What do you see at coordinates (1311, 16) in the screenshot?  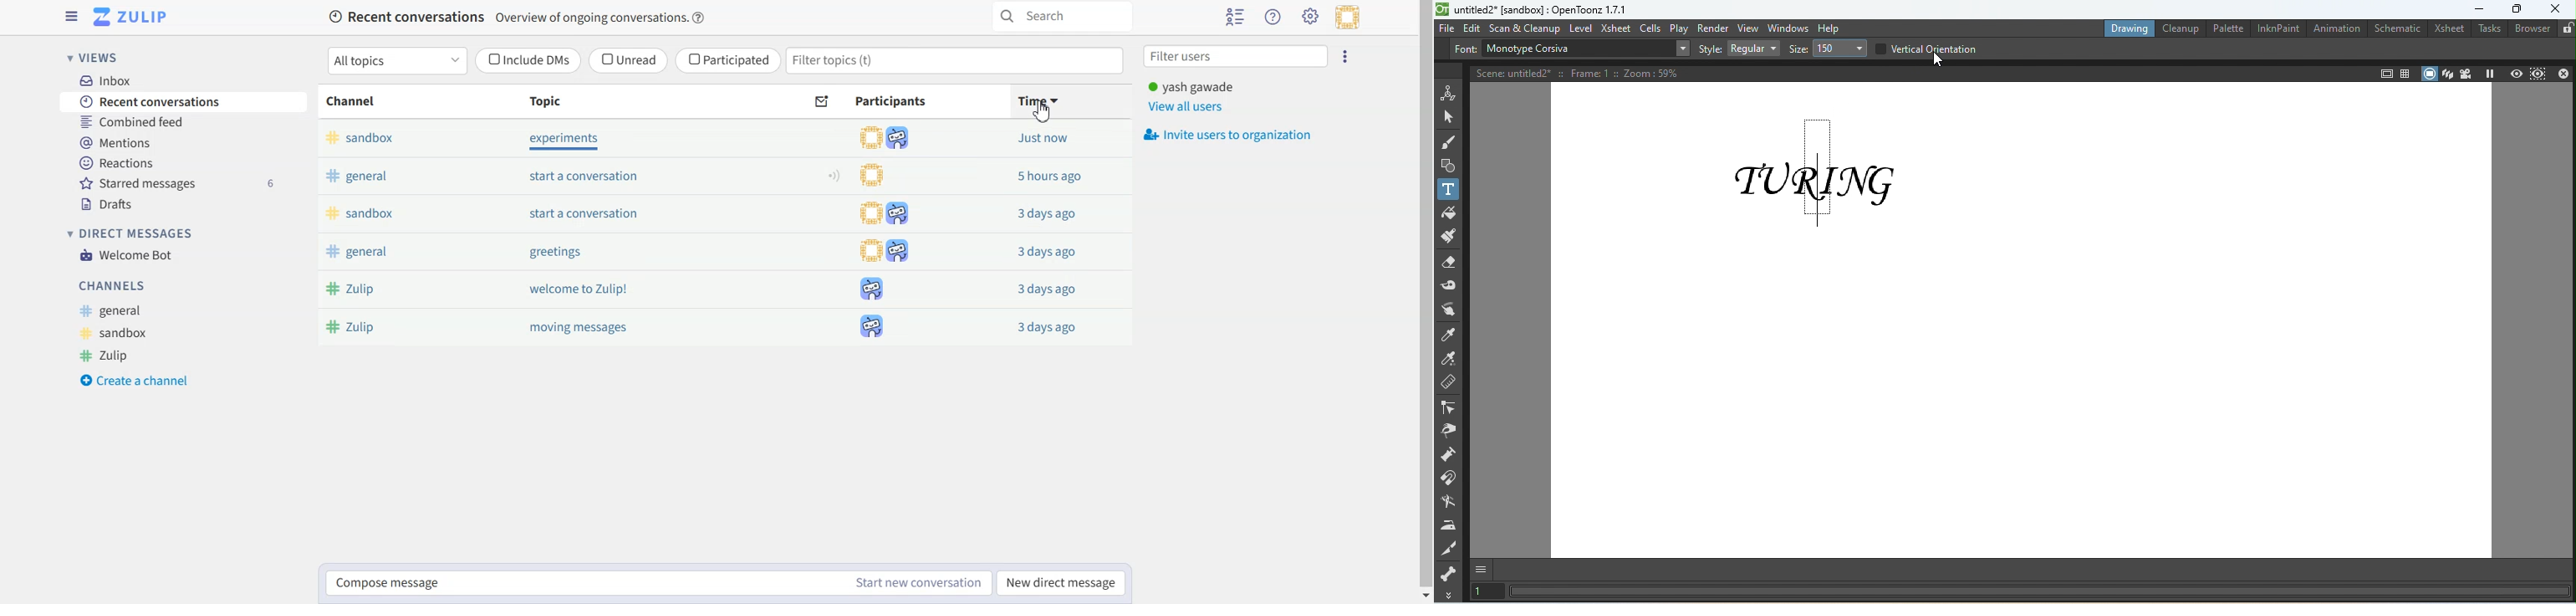 I see `Settings ` at bounding box center [1311, 16].